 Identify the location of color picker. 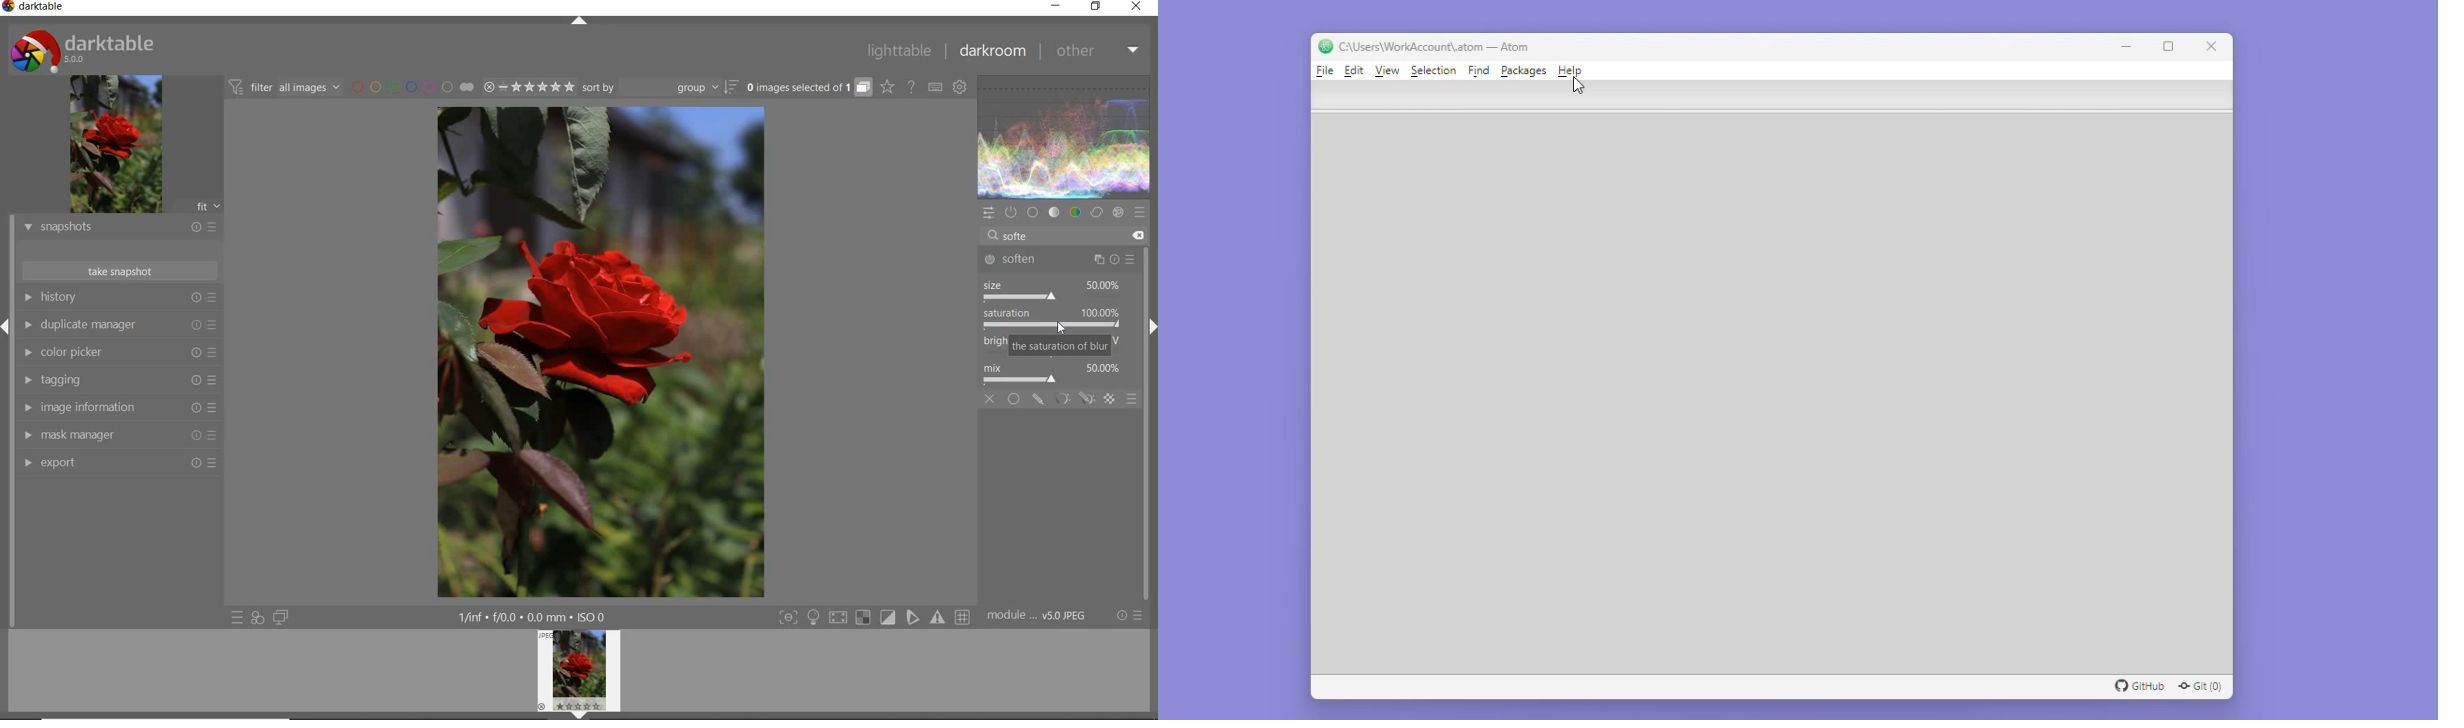
(119, 354).